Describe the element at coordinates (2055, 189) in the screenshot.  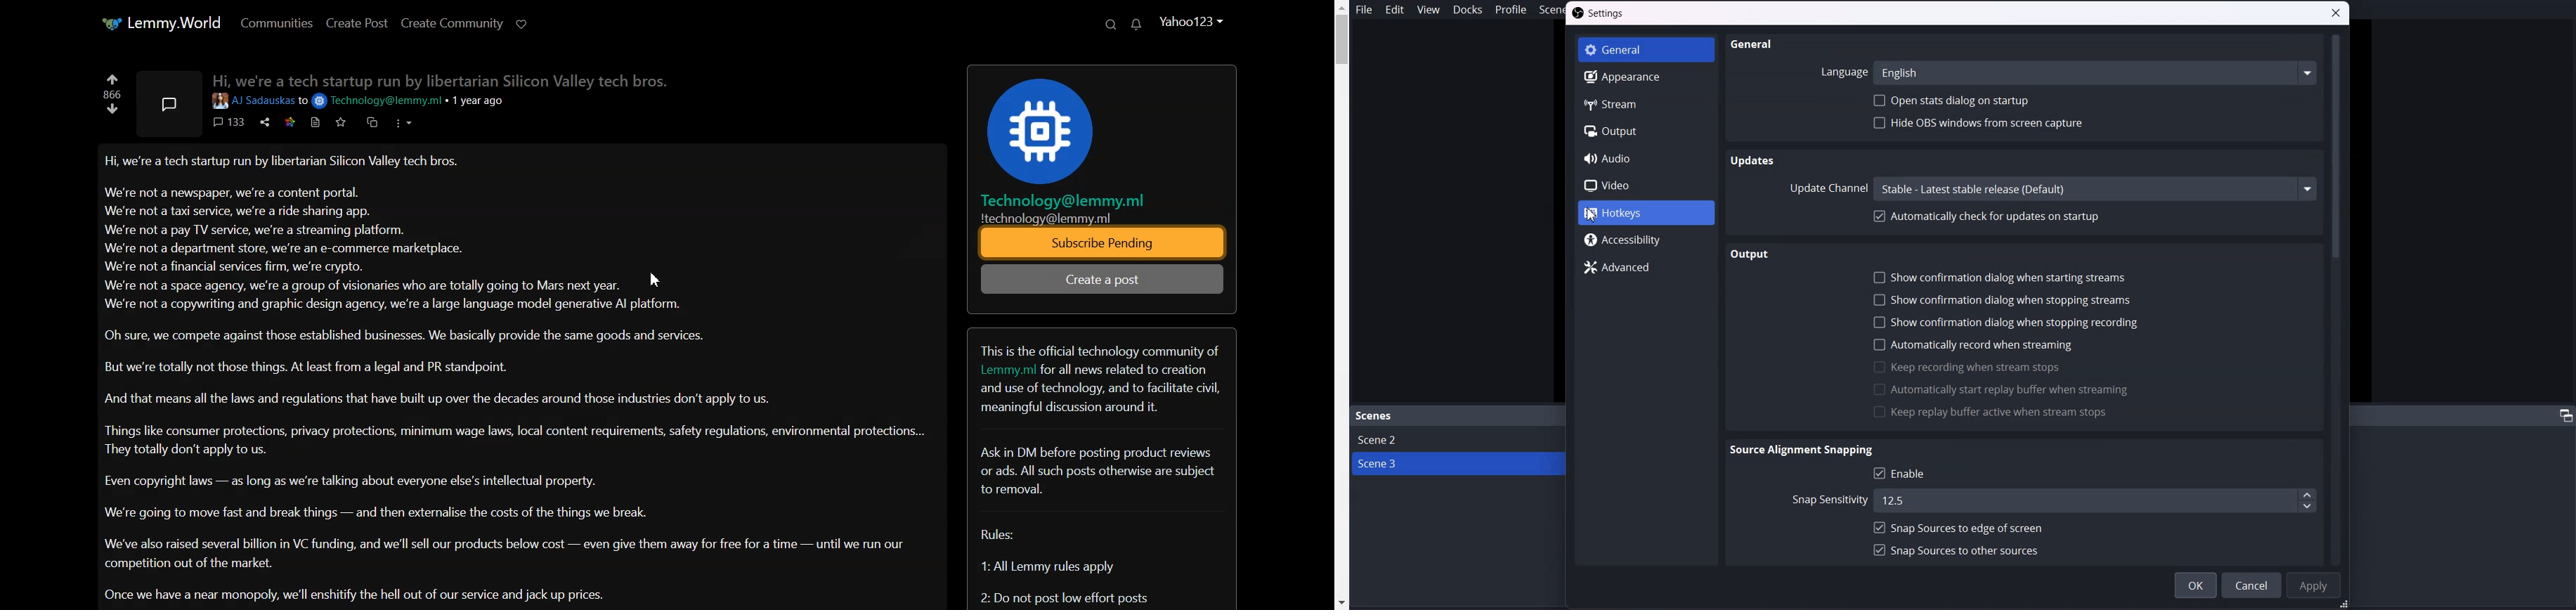
I see `Update Channel` at that location.